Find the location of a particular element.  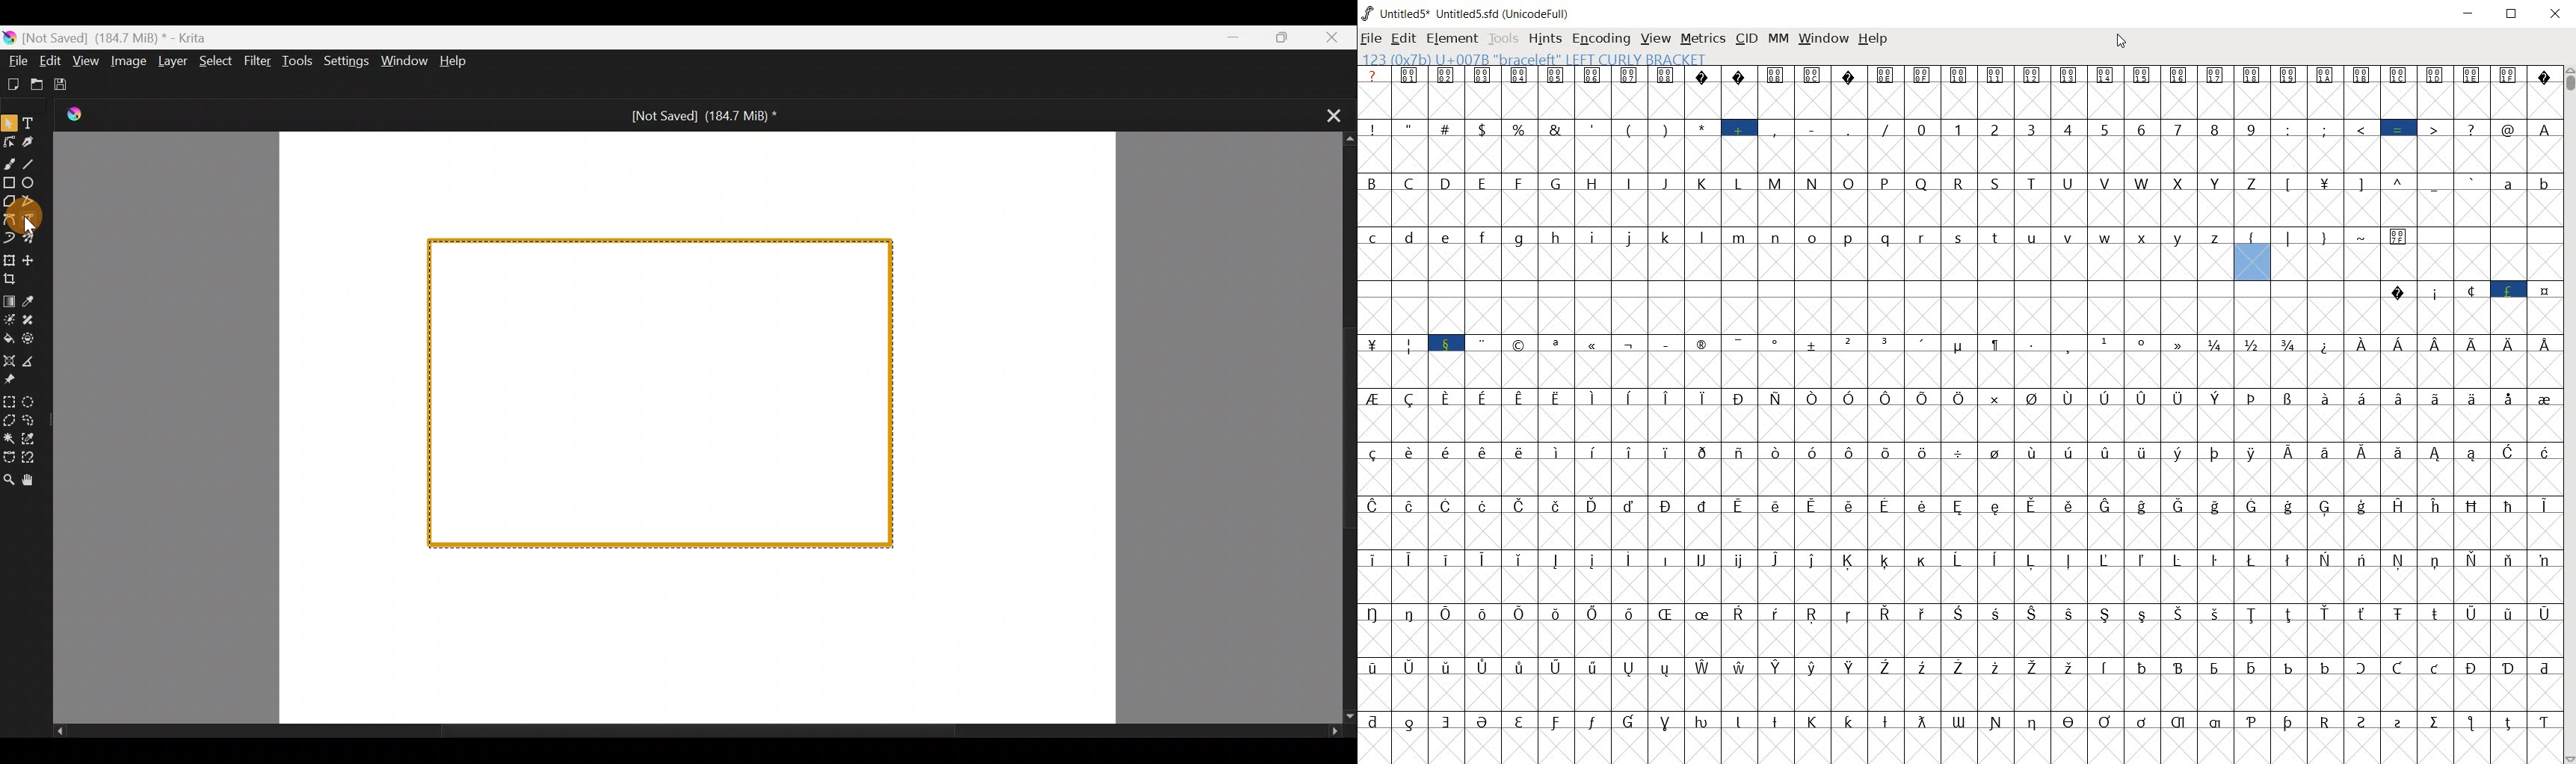

Filter is located at coordinates (257, 62).